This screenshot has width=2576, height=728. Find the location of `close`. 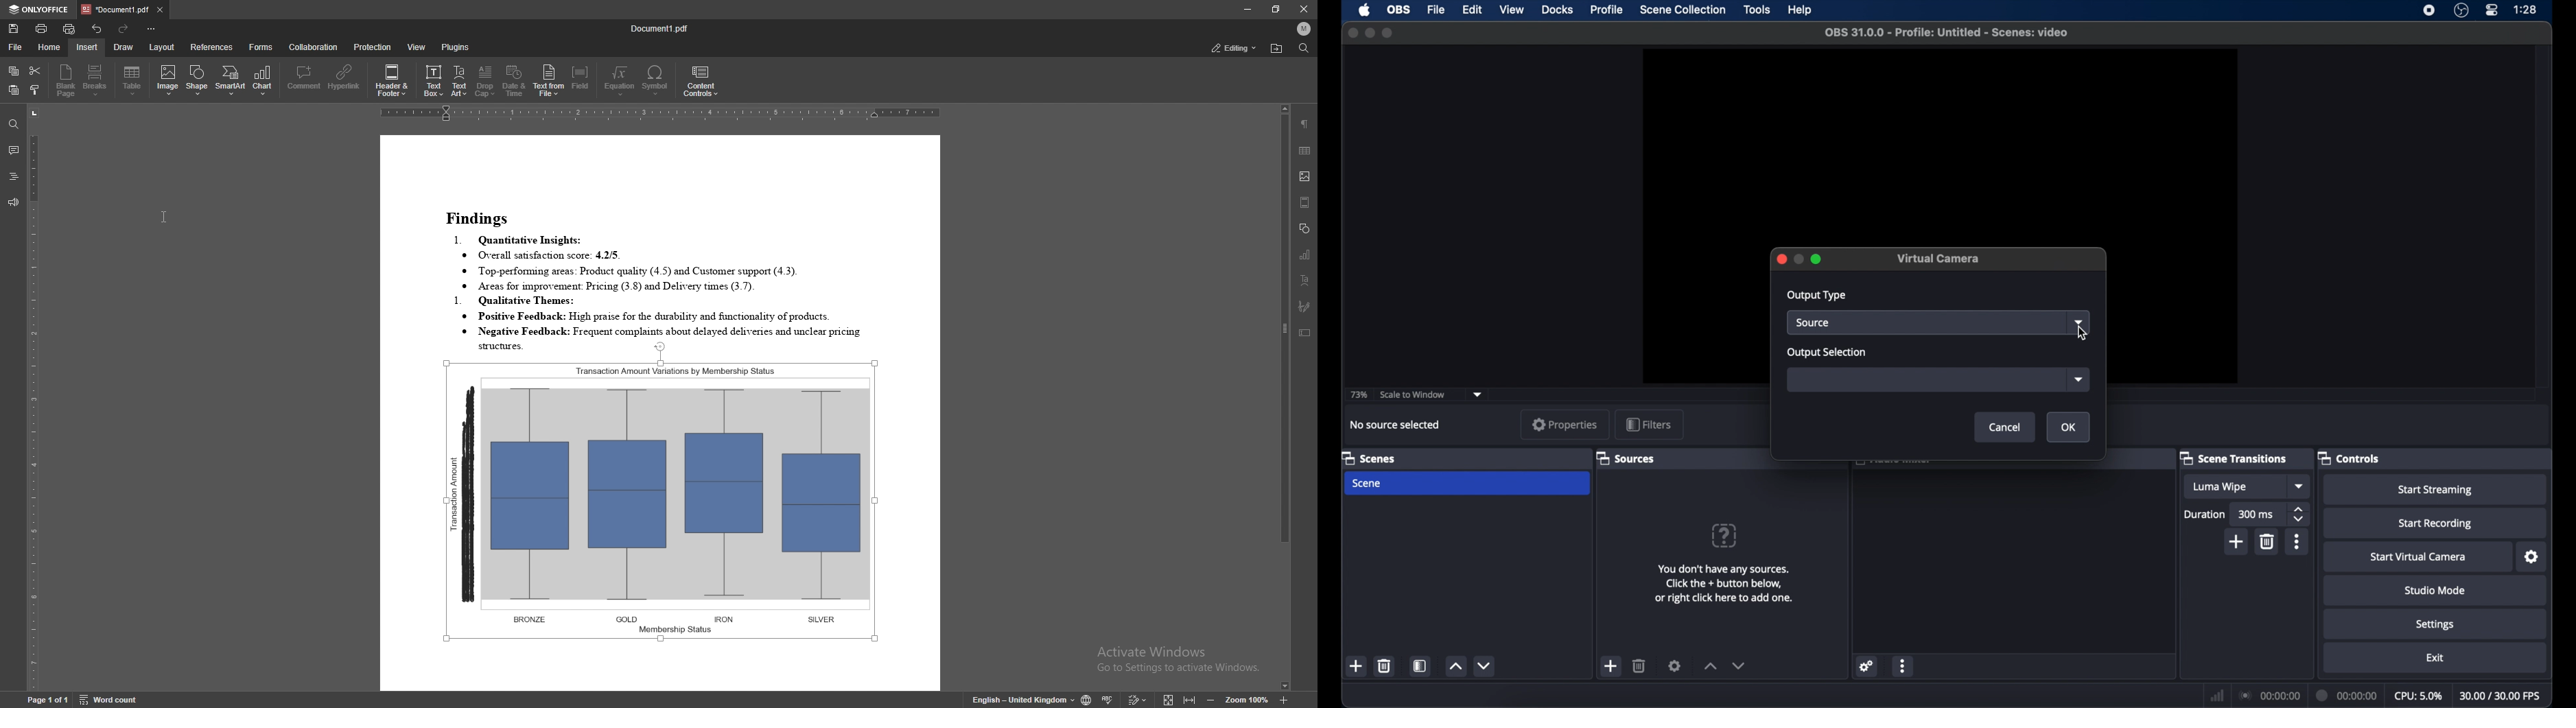

close is located at coordinates (1352, 33).